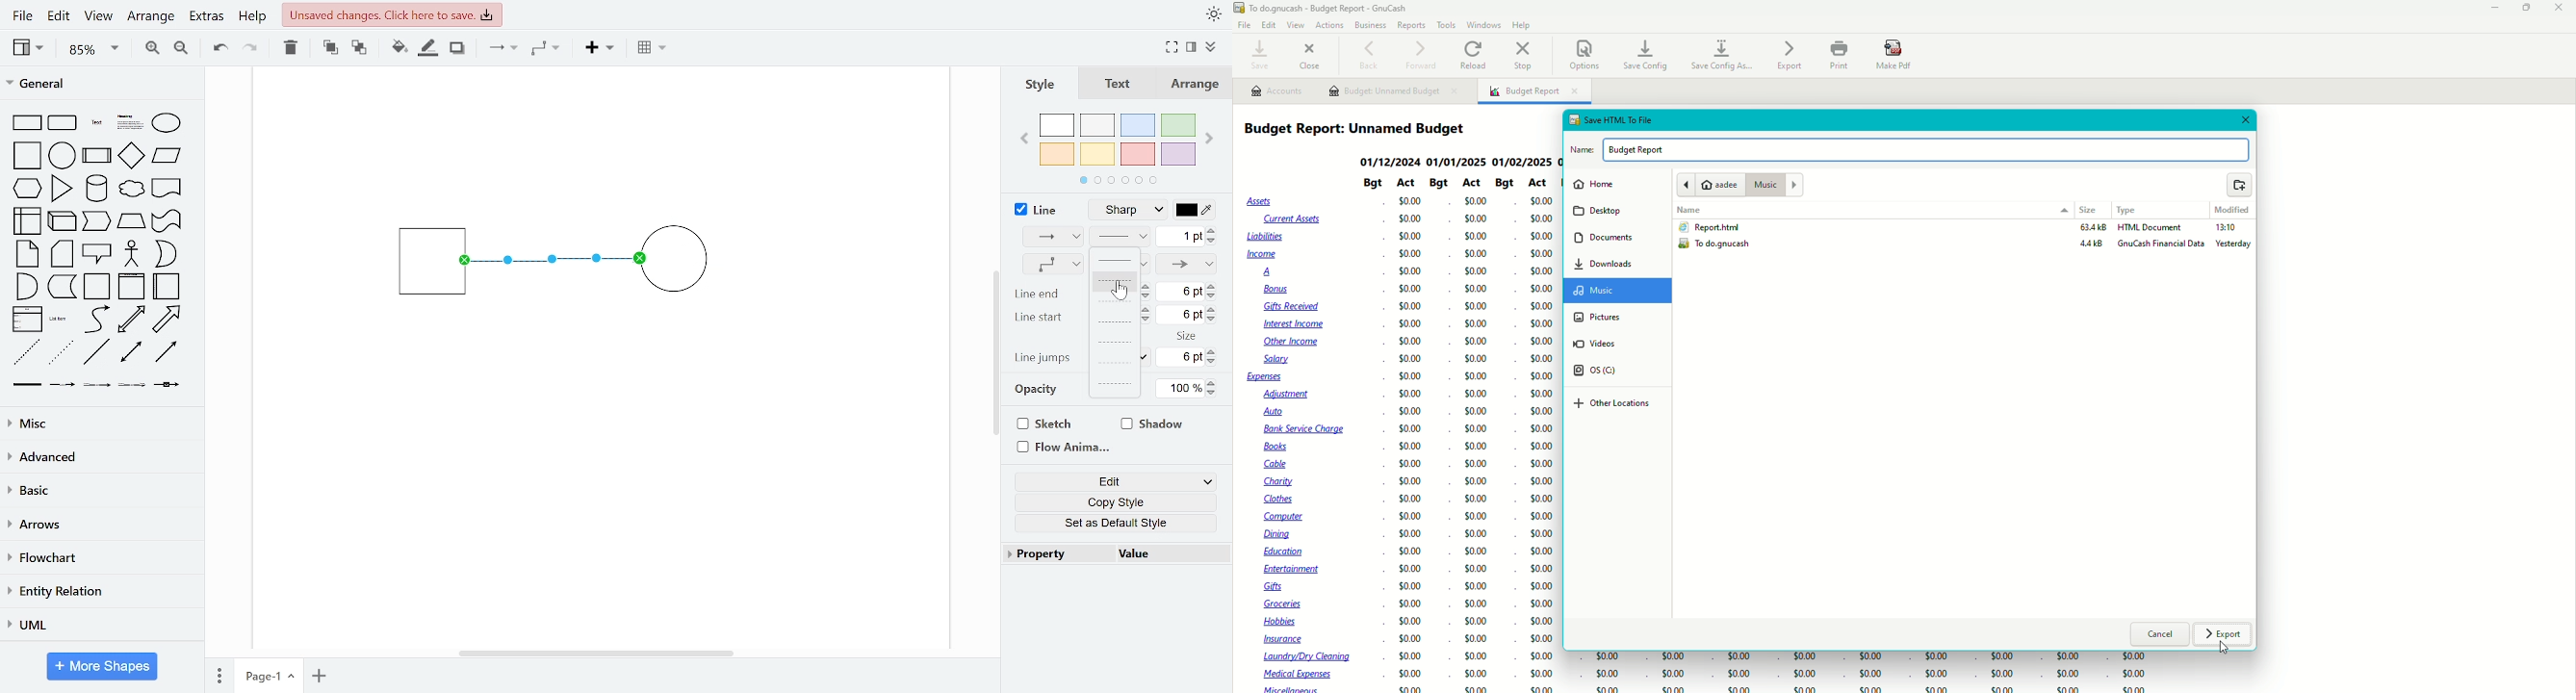  What do you see at coordinates (218, 673) in the screenshot?
I see `pages` at bounding box center [218, 673].